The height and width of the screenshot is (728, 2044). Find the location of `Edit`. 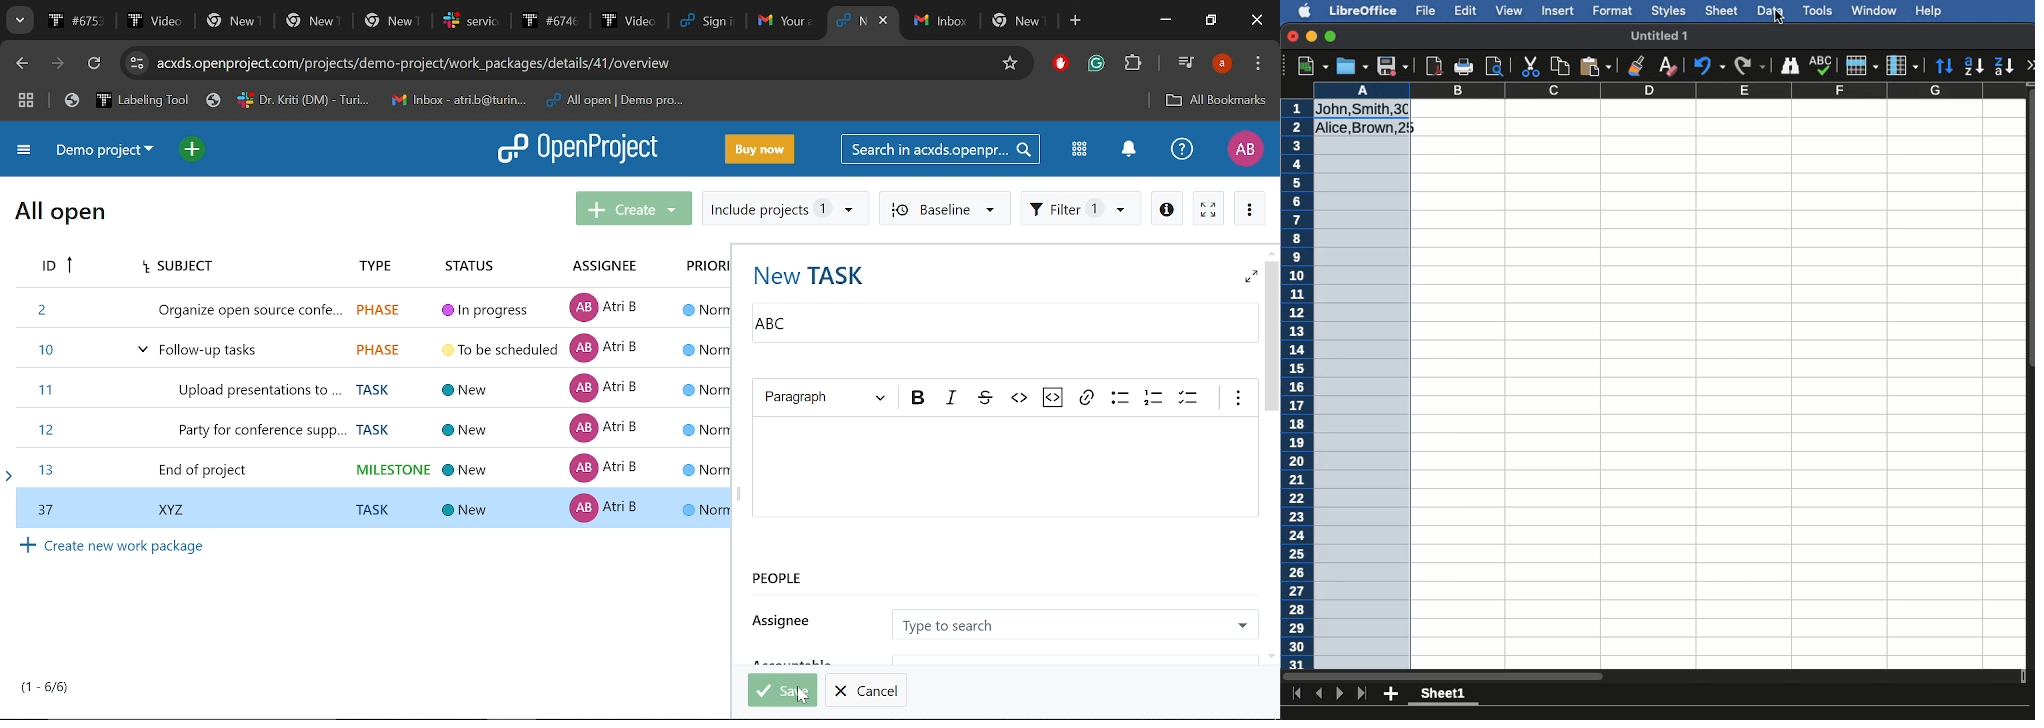

Edit is located at coordinates (1466, 9).